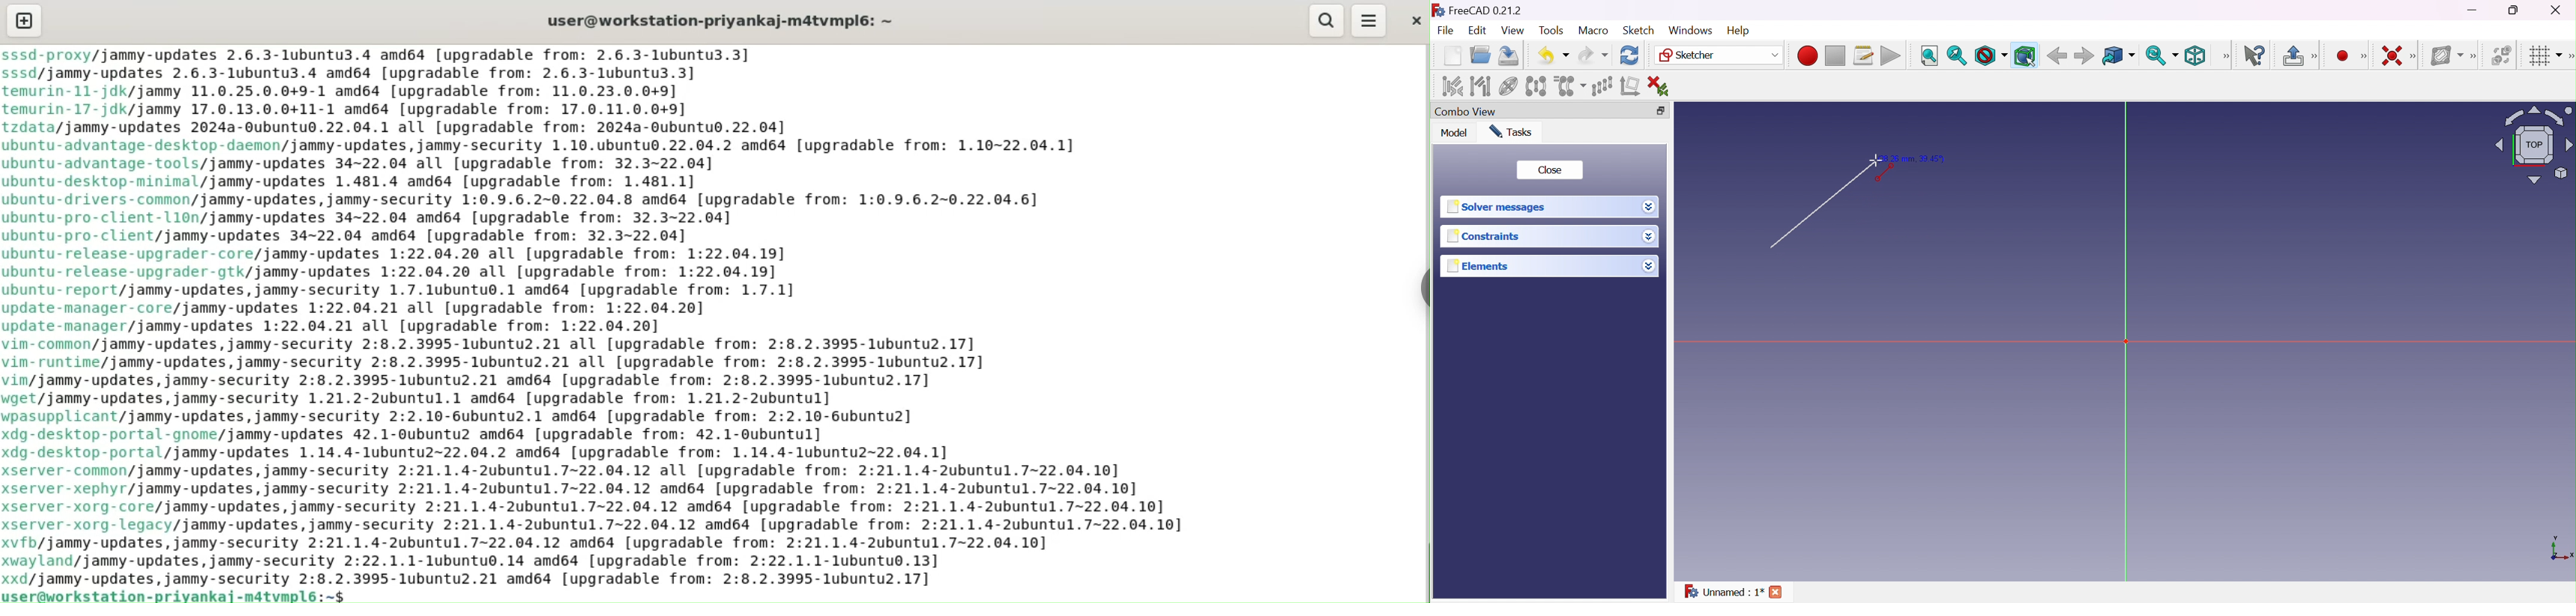  I want to click on Symmetry, so click(1535, 86).